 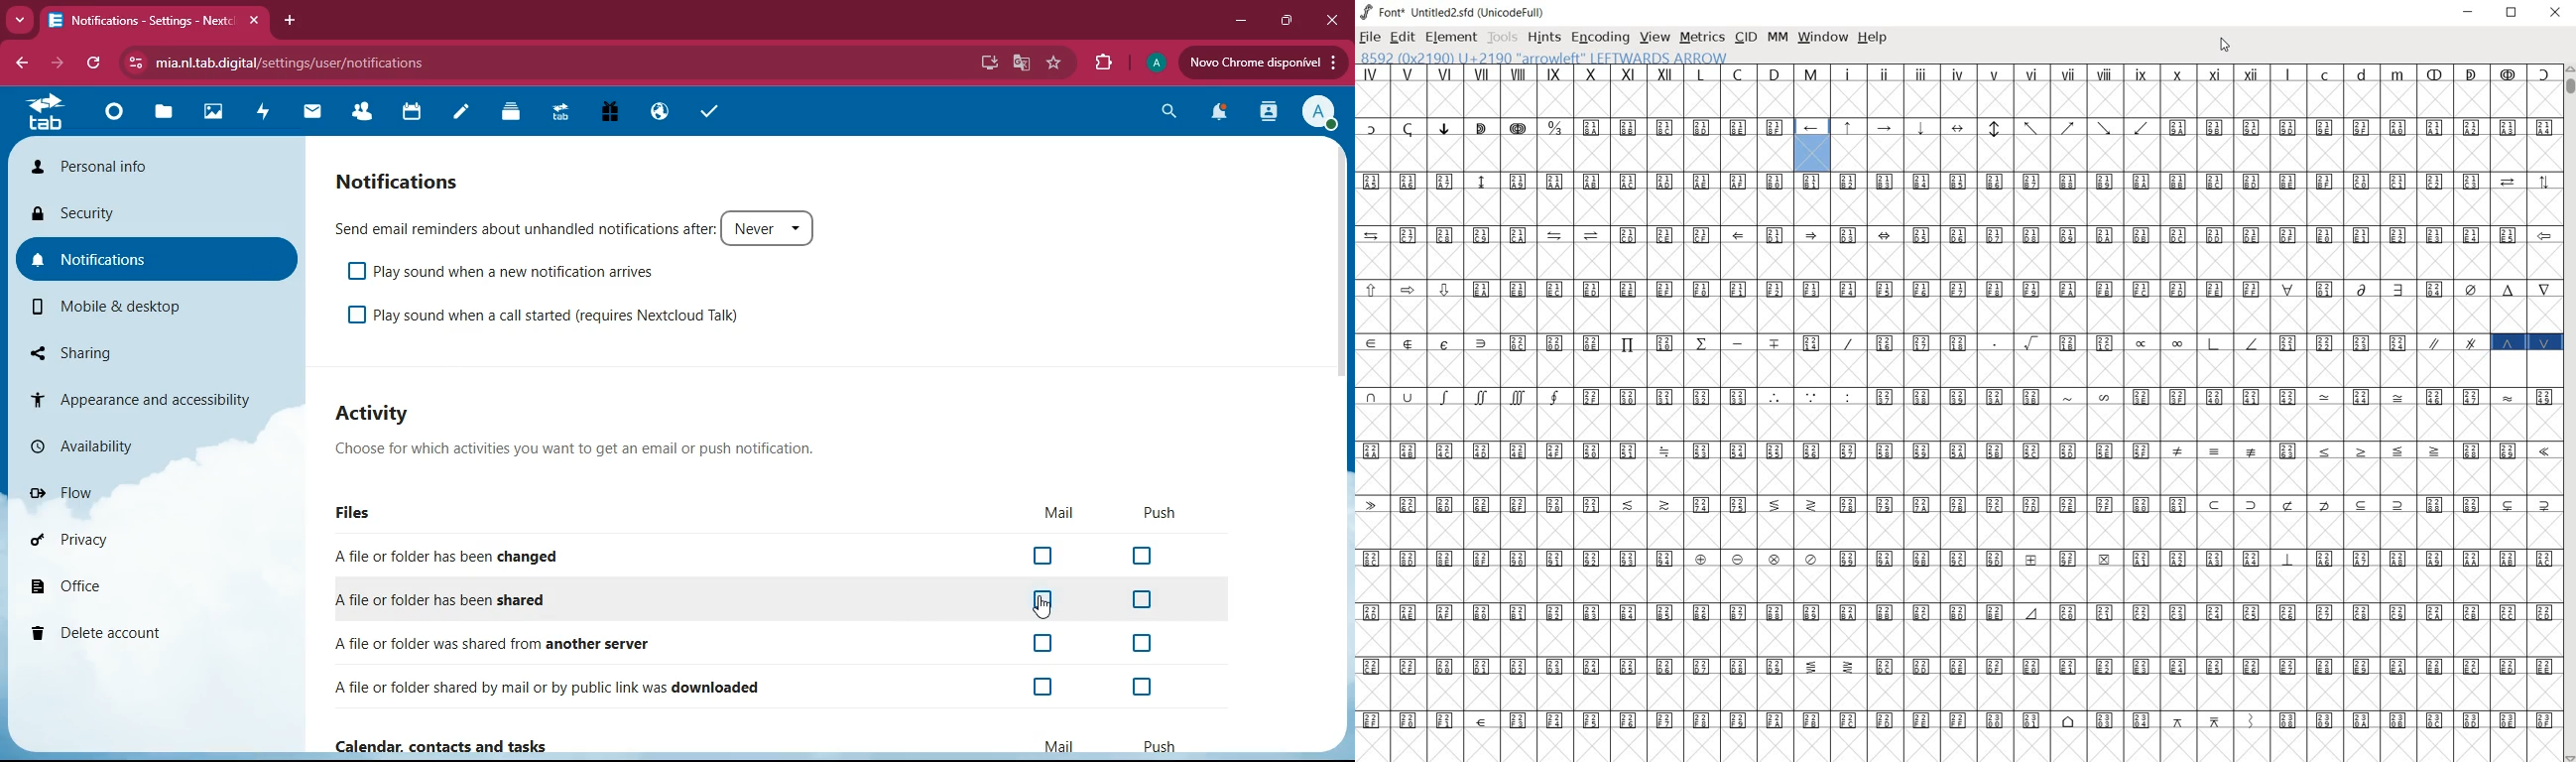 What do you see at coordinates (610, 113) in the screenshot?
I see `gift` at bounding box center [610, 113].